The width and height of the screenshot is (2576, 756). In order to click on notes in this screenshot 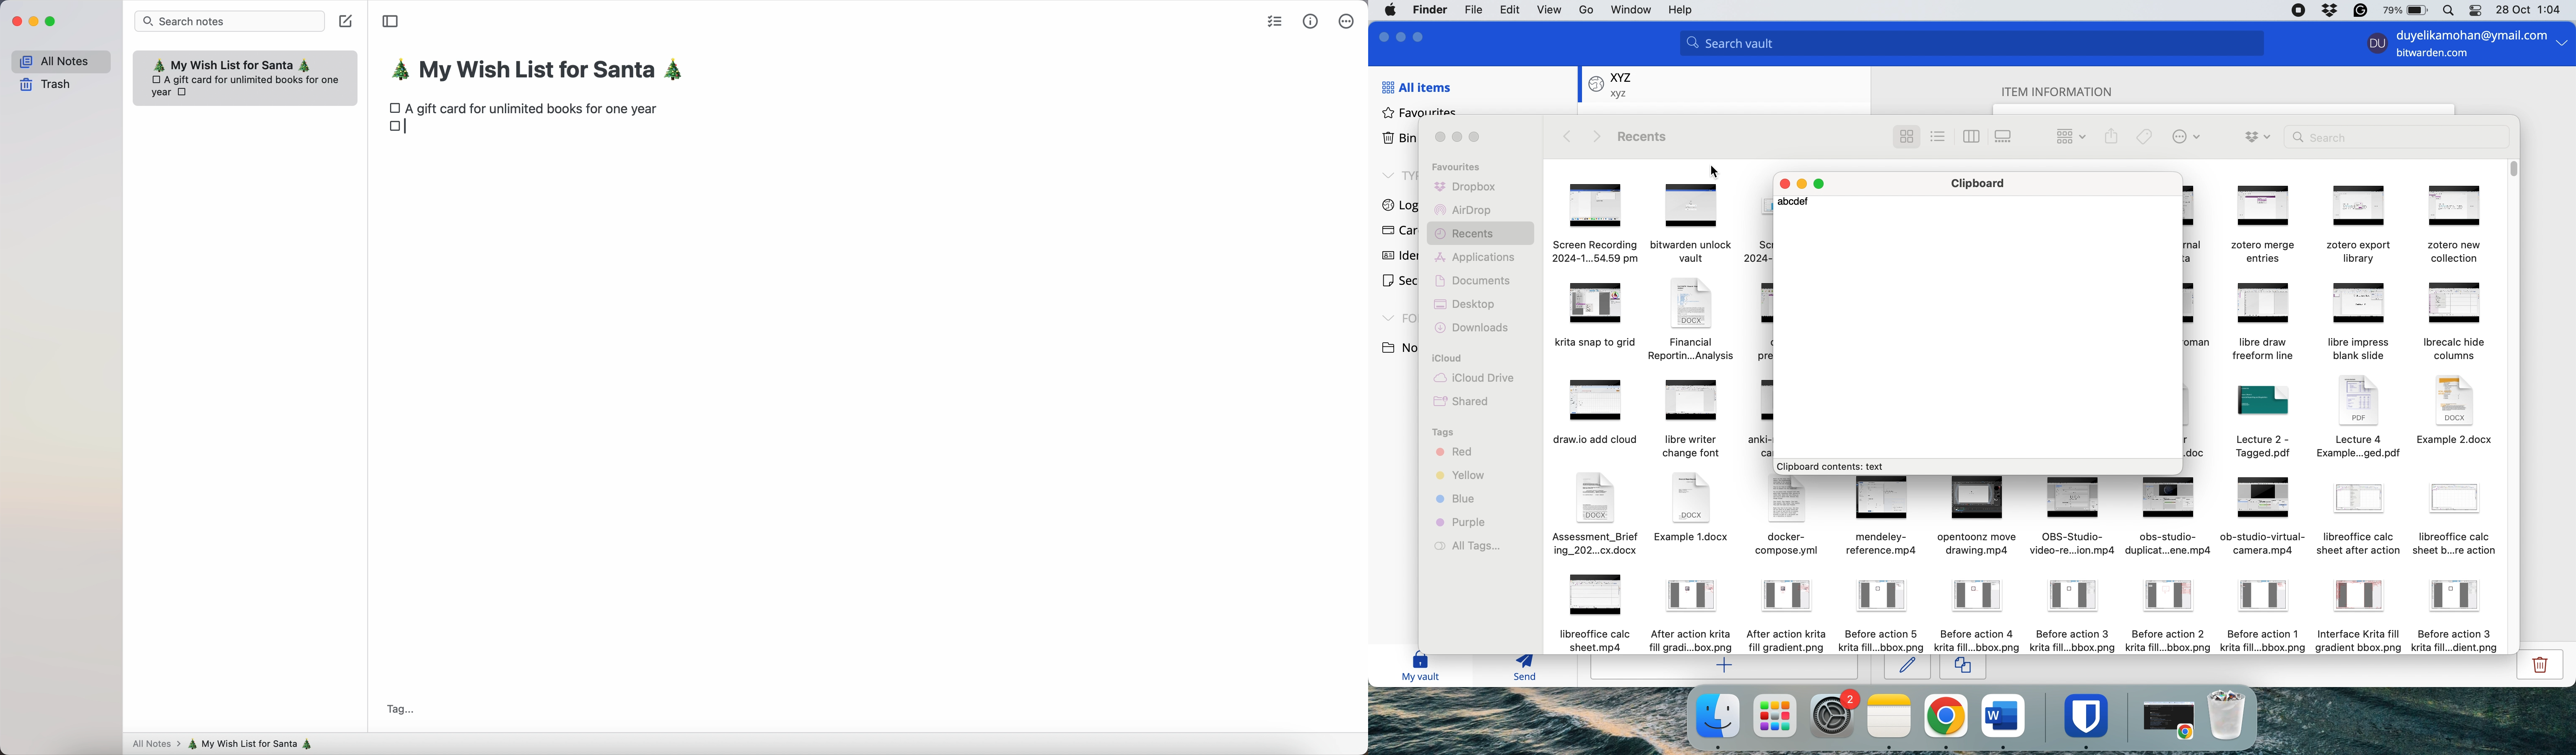, I will do `click(1890, 716)`.